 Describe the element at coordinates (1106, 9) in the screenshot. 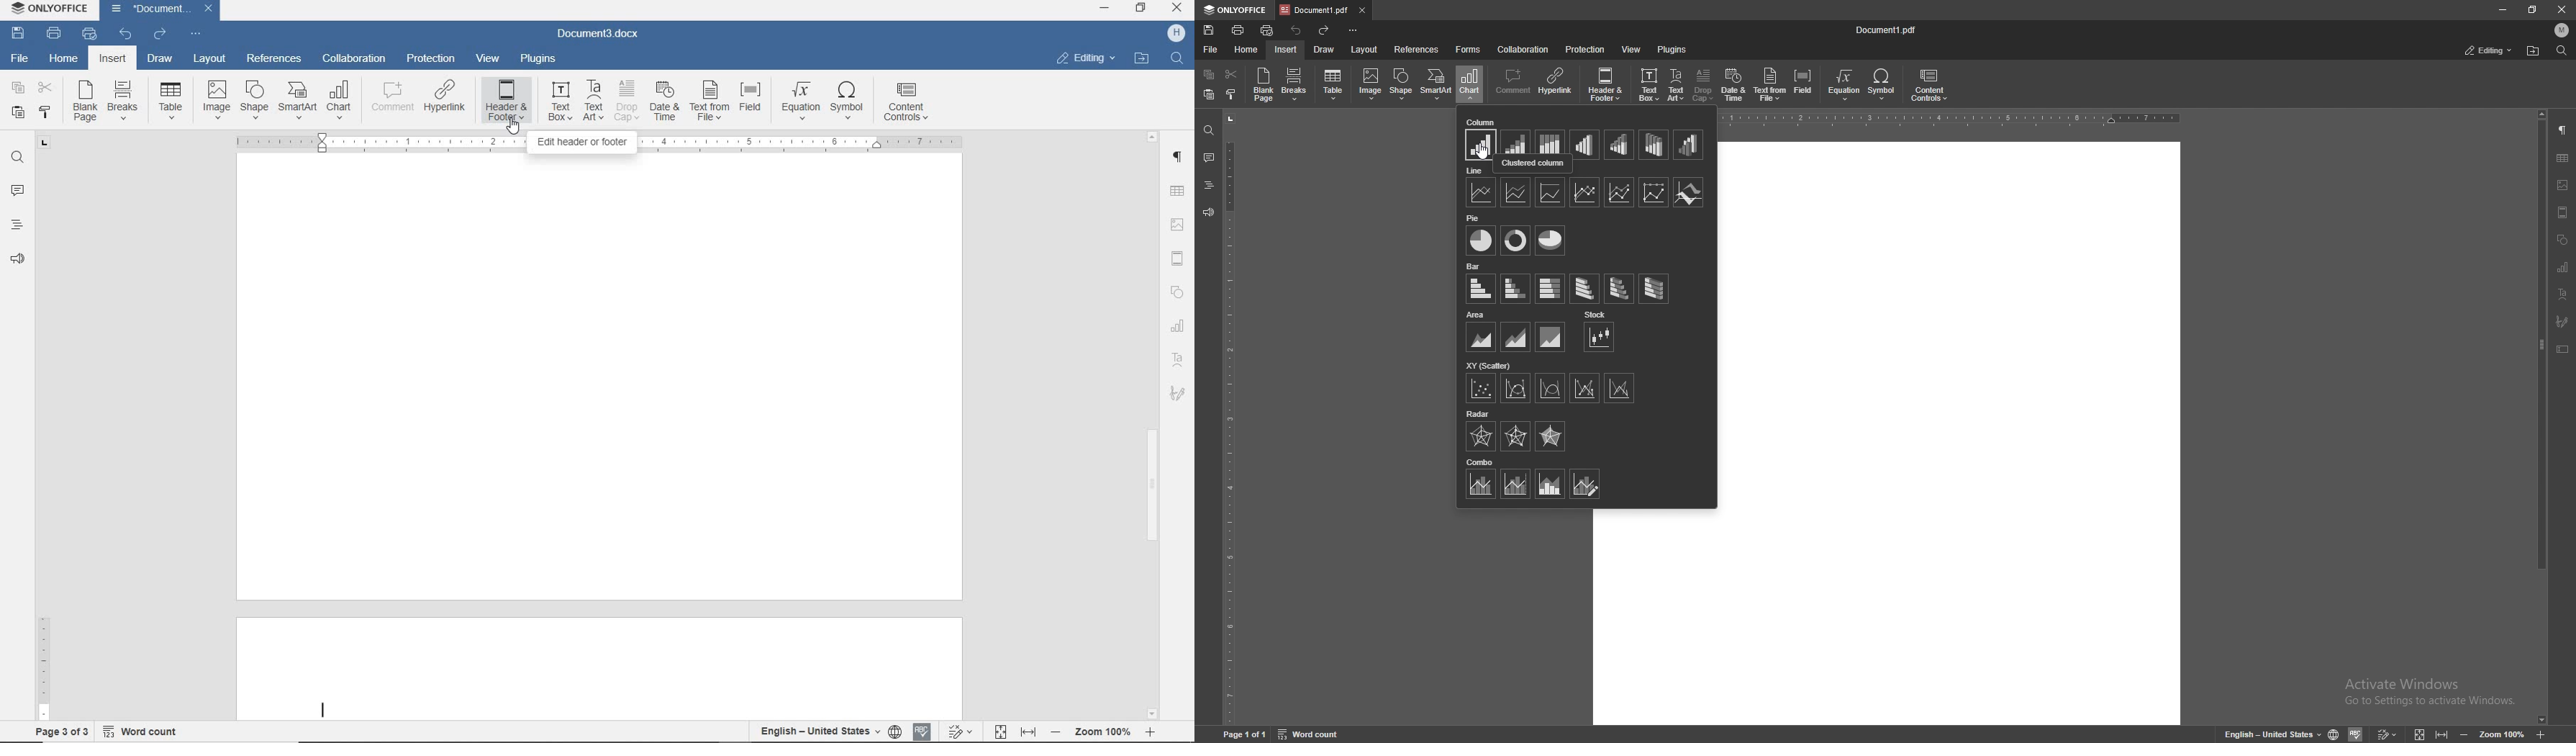

I see `MINIMIZE` at that location.